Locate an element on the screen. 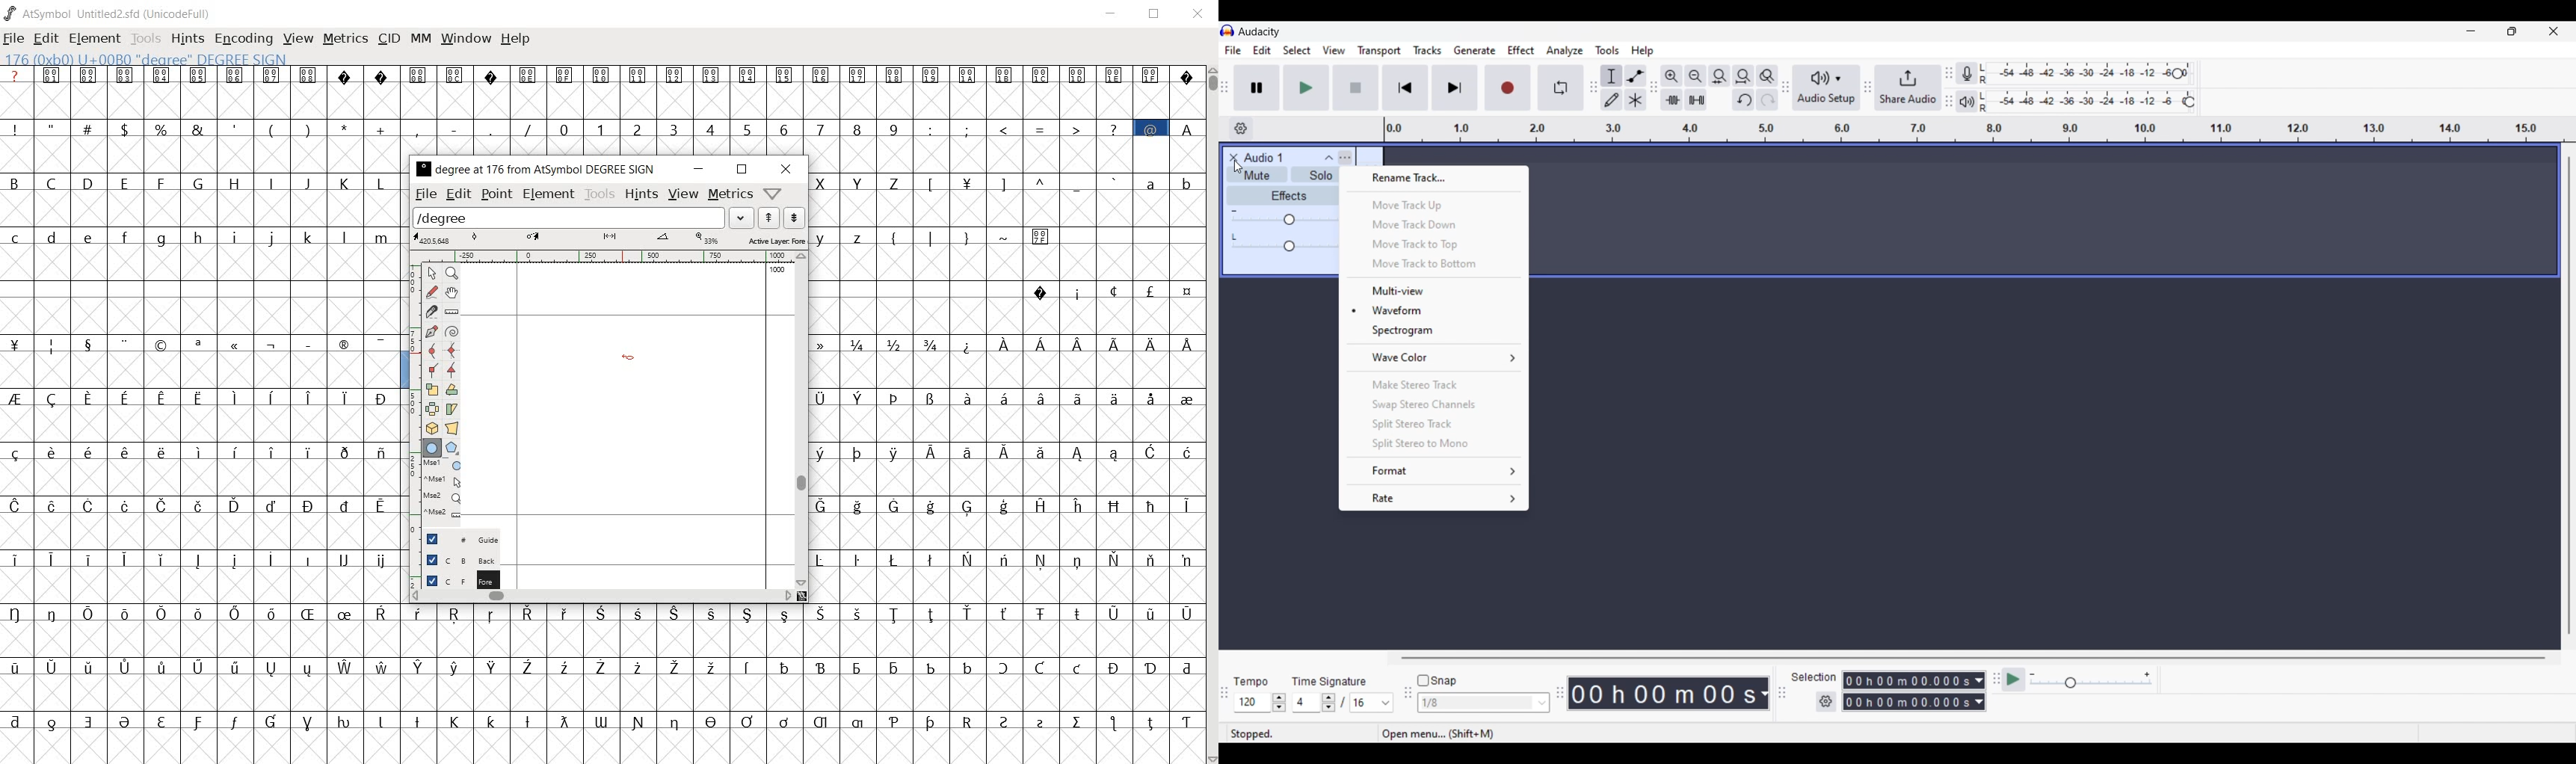 This screenshot has width=2576, height=784. Minimize is located at coordinates (2471, 31).